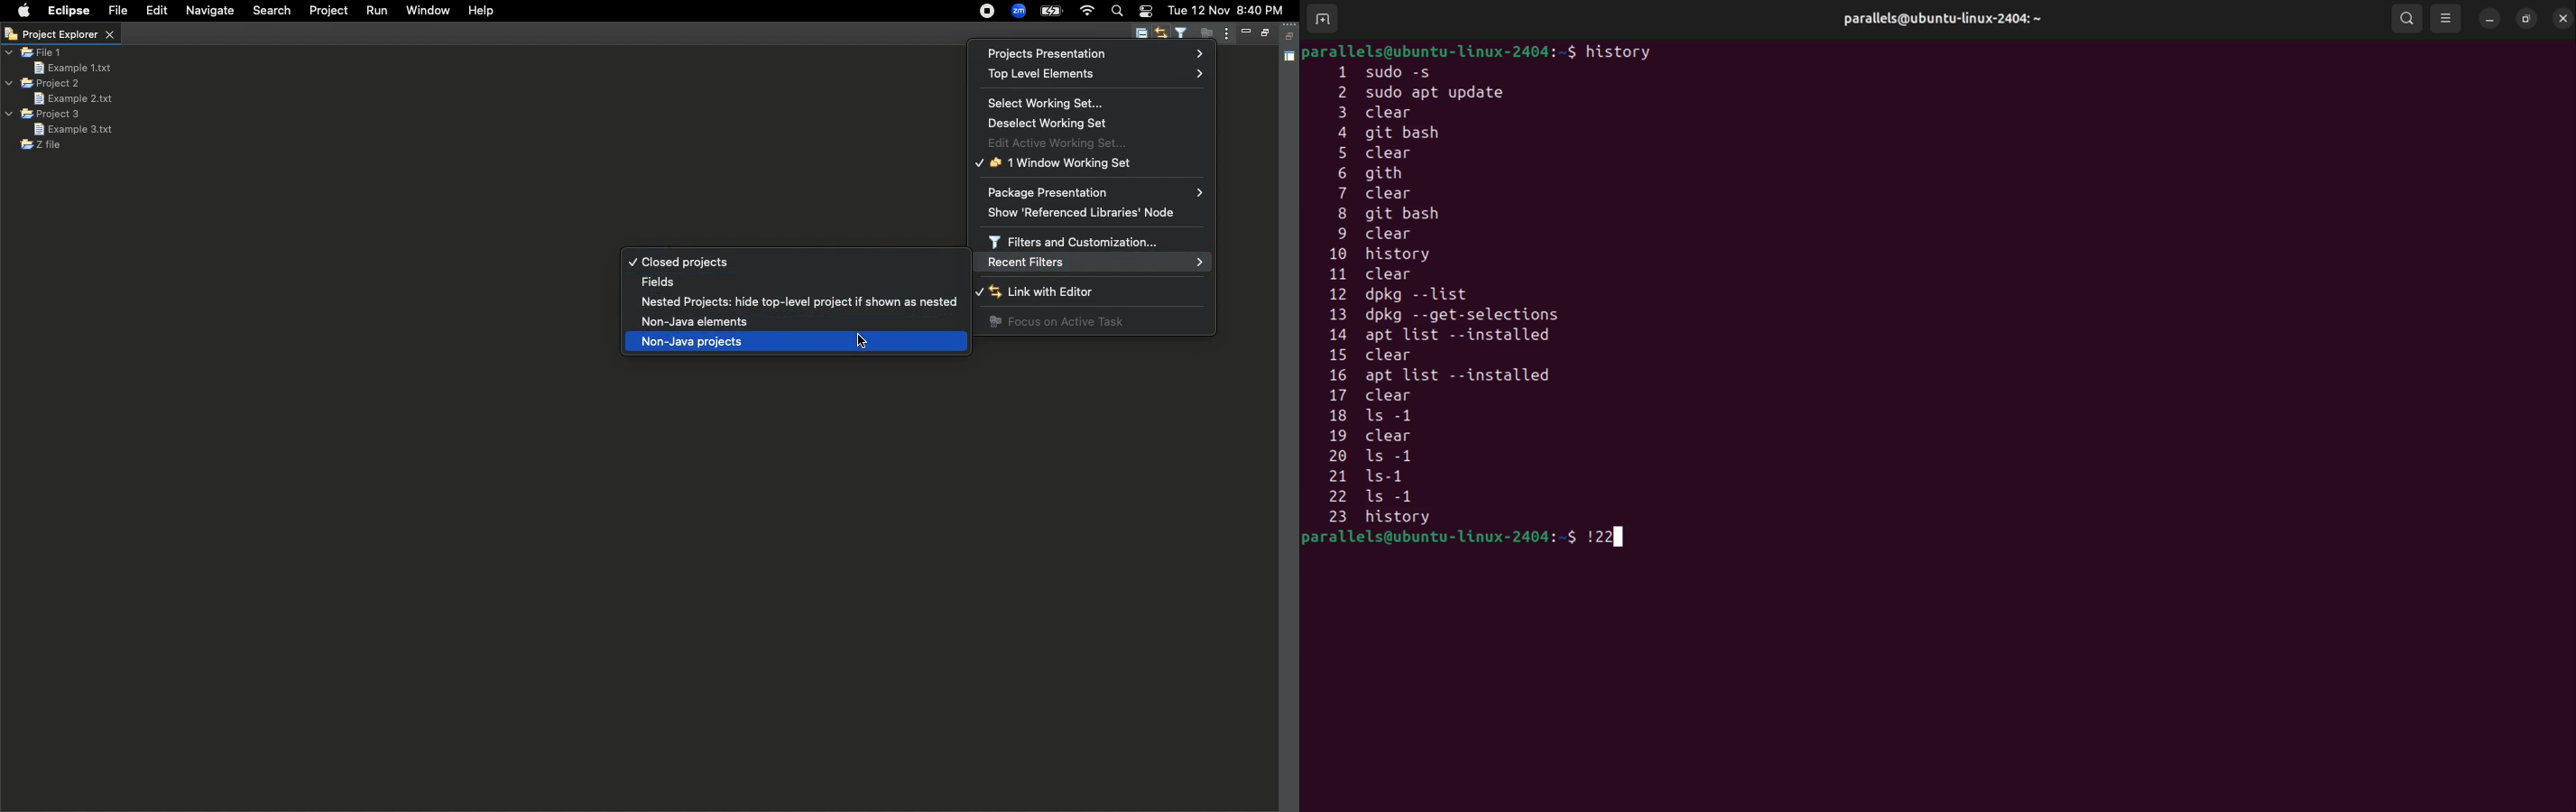 This screenshot has height=812, width=2576. I want to click on search, so click(2406, 18).